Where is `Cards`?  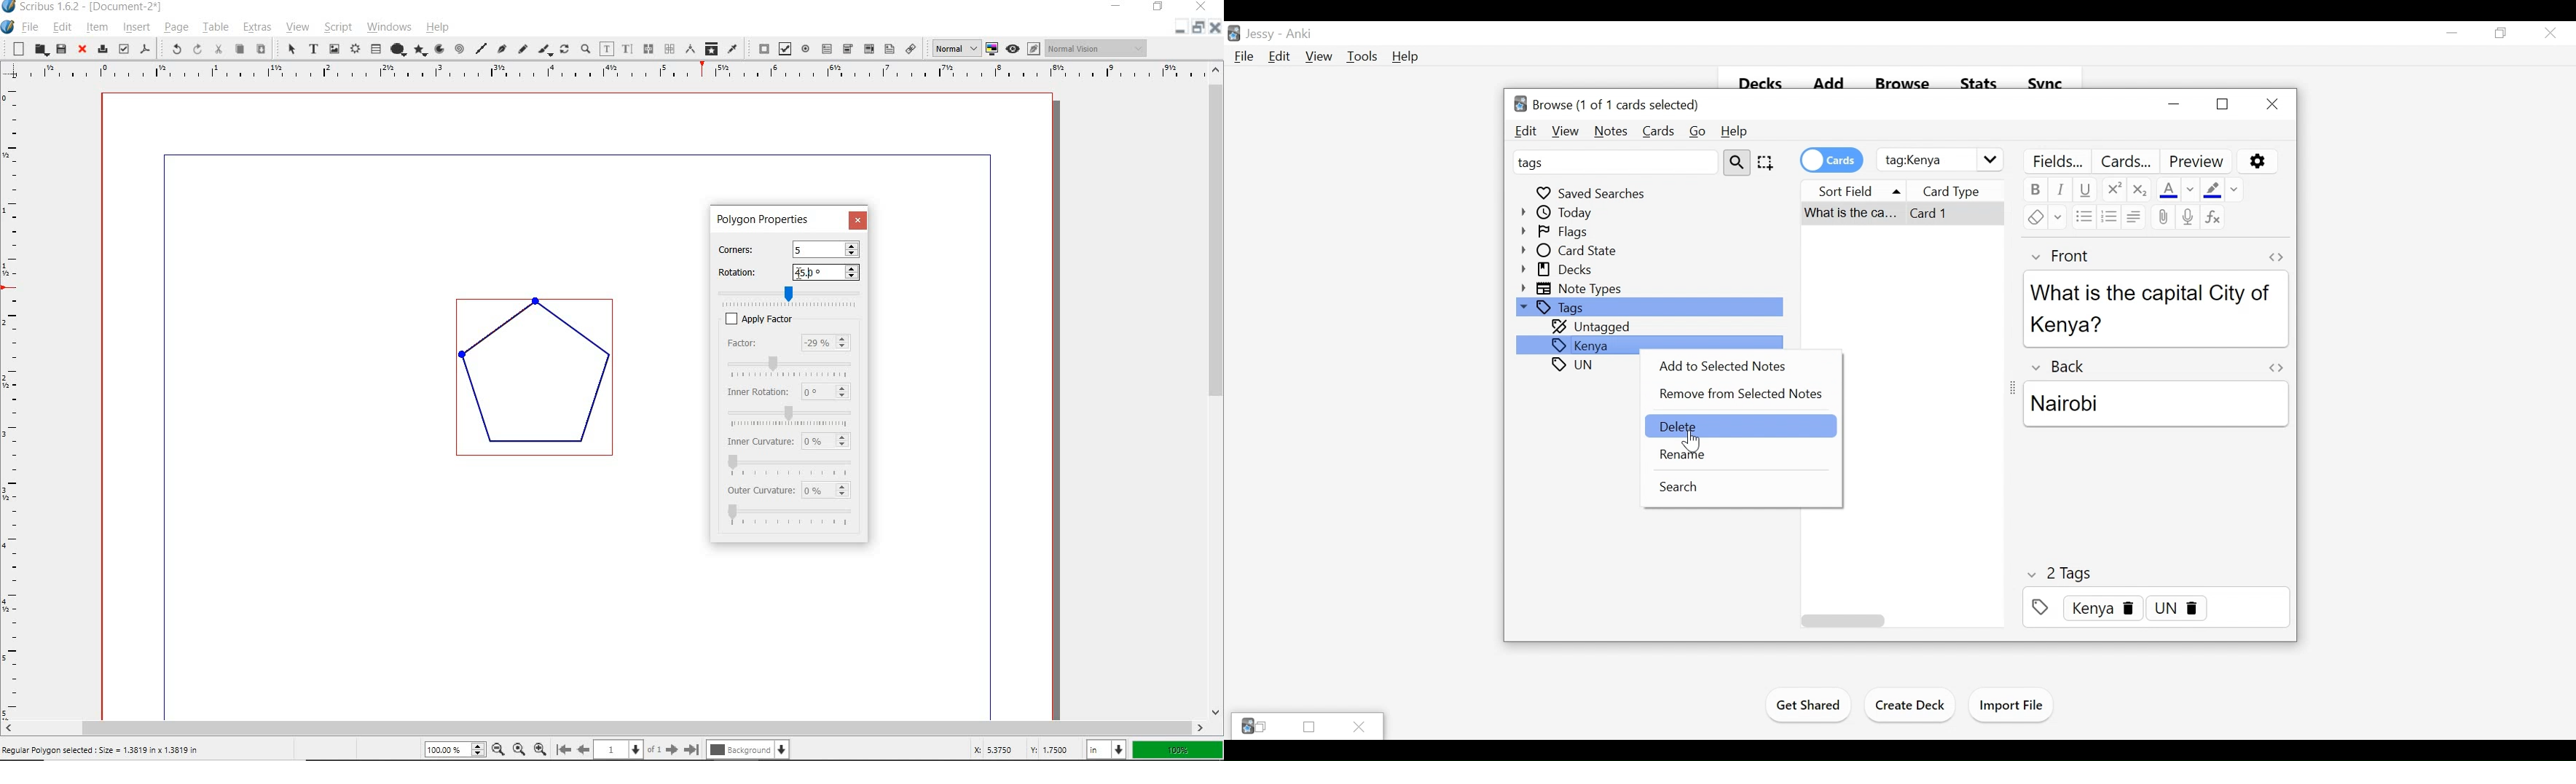
Cards is located at coordinates (1657, 132).